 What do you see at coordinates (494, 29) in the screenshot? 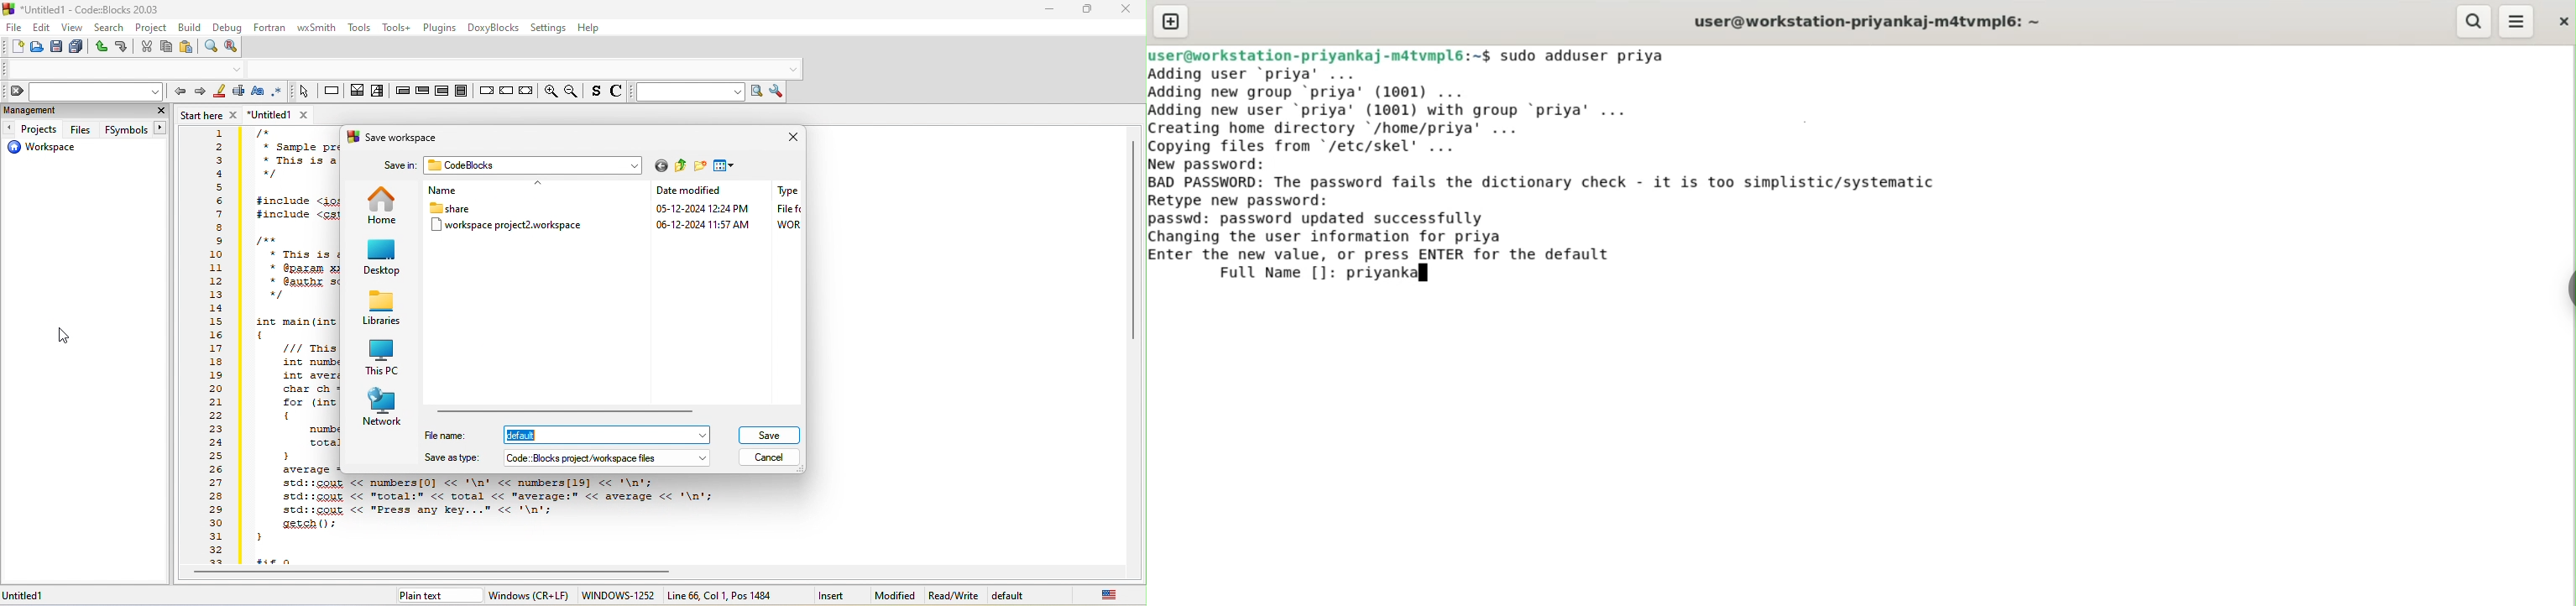
I see `doxyblocks` at bounding box center [494, 29].